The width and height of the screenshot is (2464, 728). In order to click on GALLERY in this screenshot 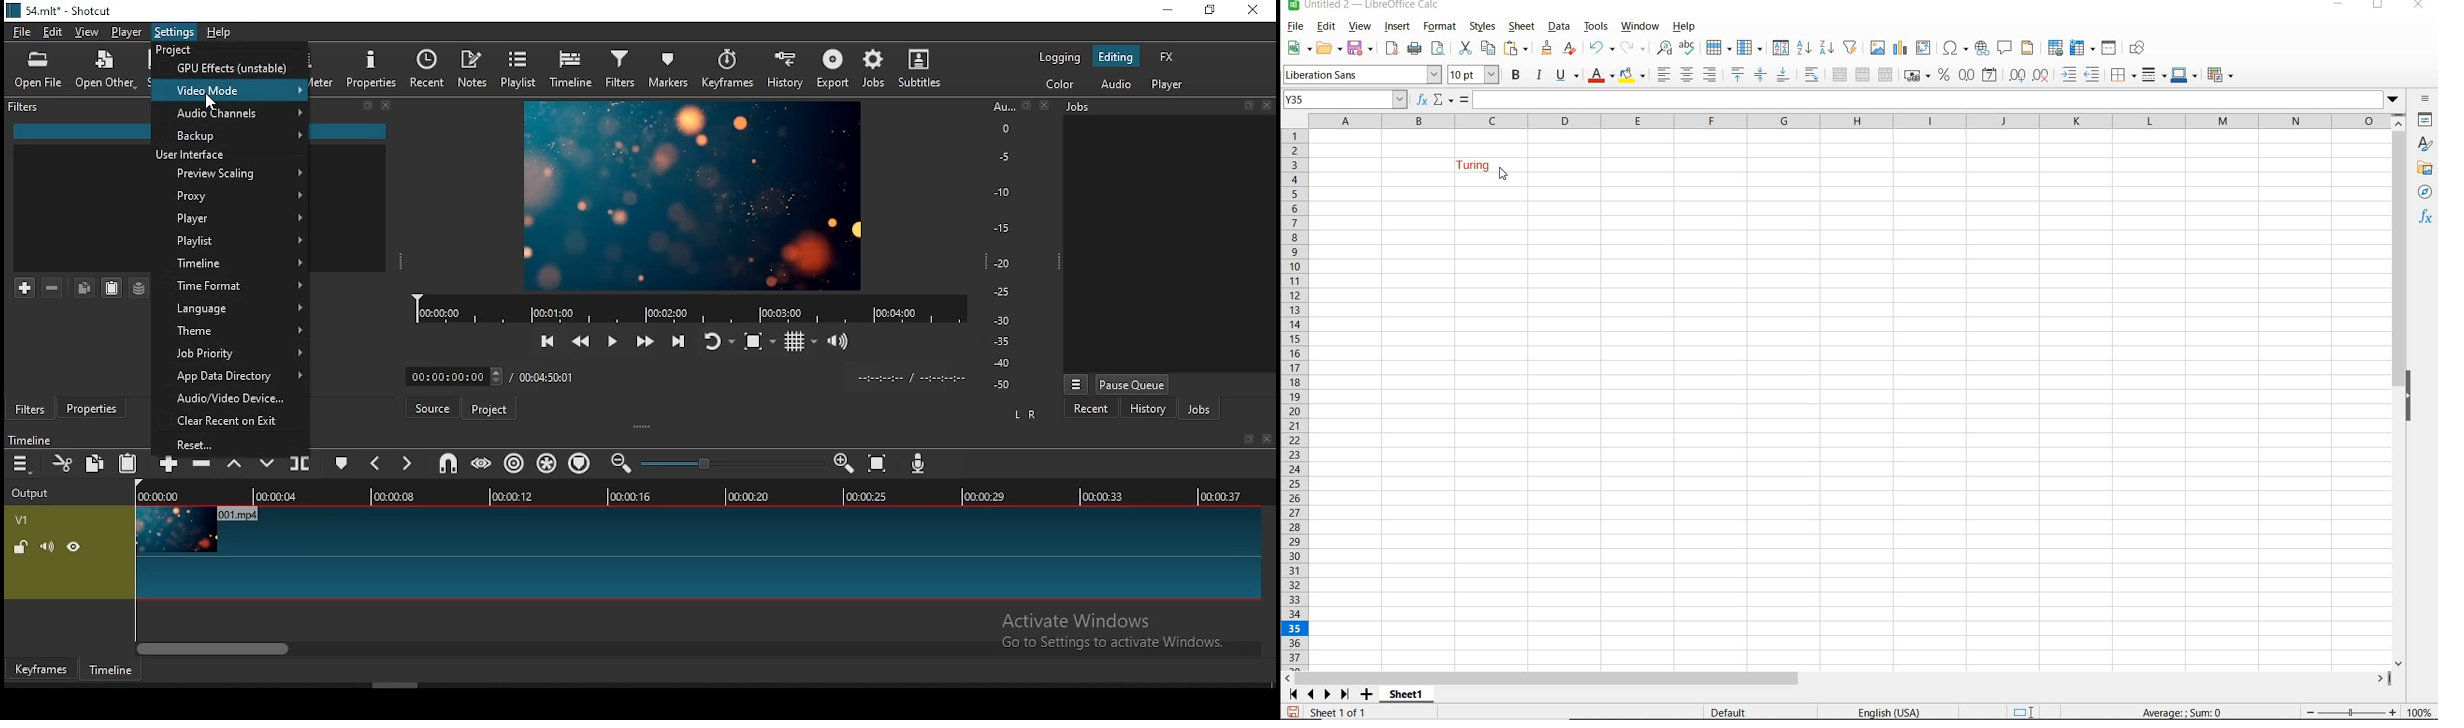, I will do `click(2427, 169)`.